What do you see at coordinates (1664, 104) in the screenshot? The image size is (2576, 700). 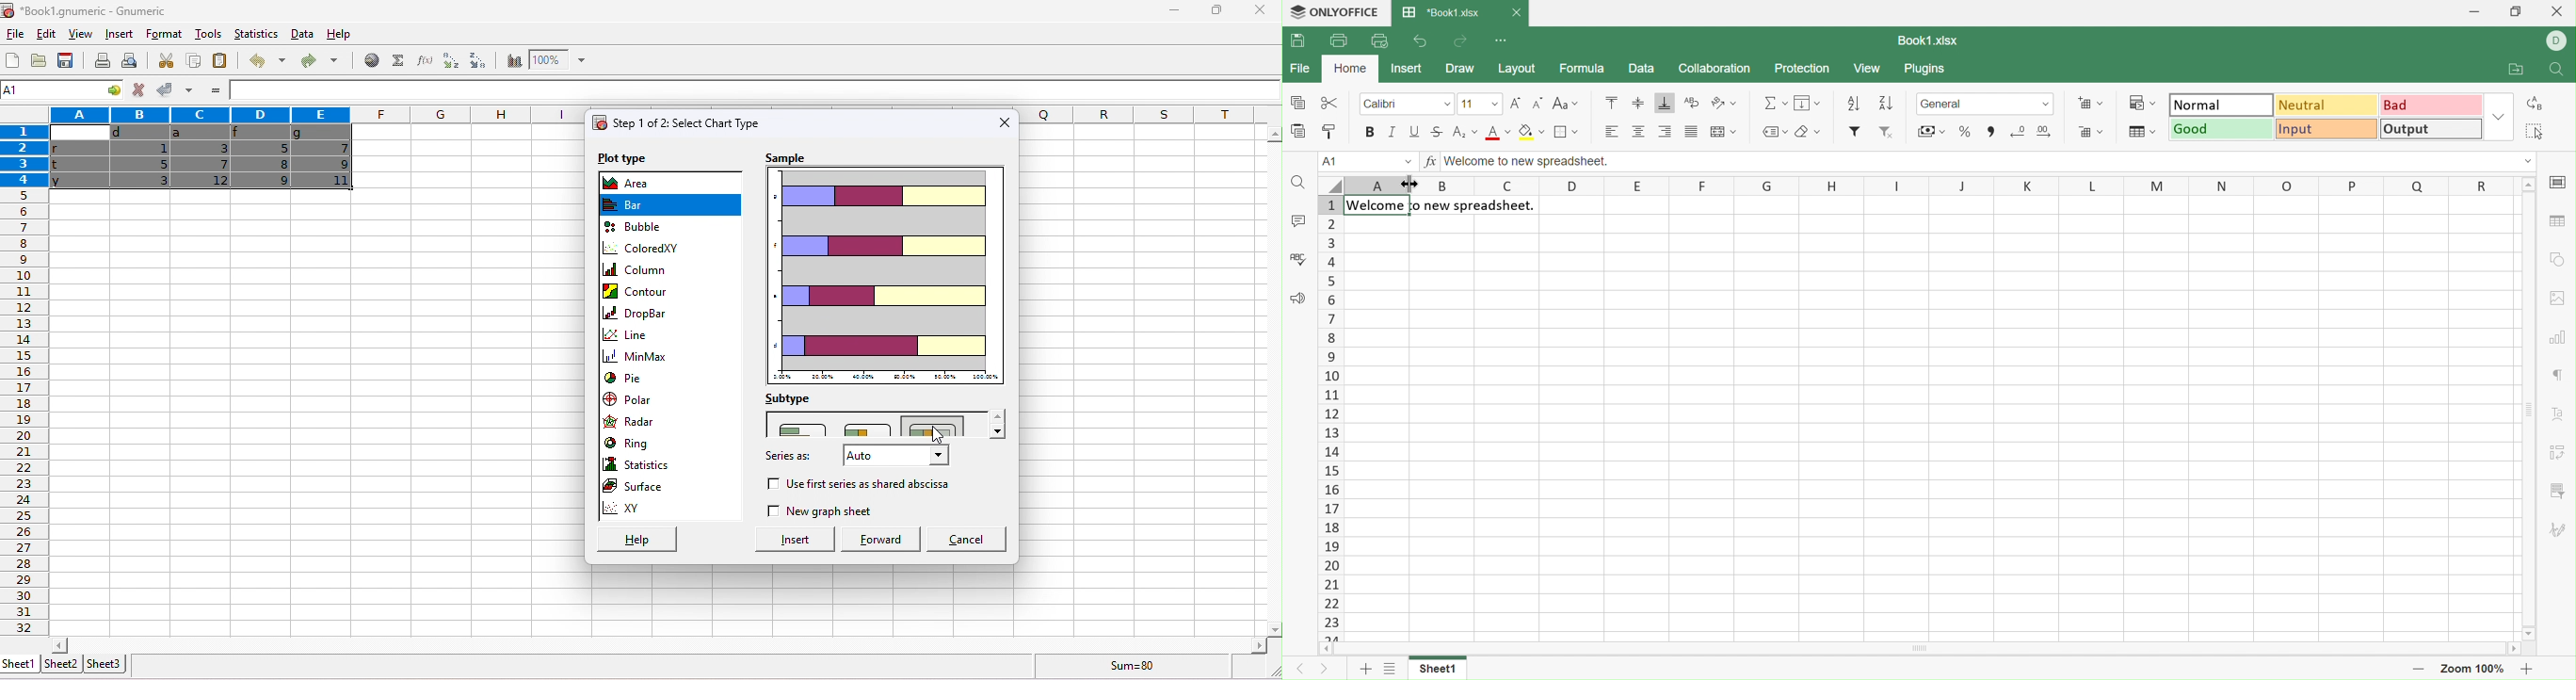 I see `Align Bottom` at bounding box center [1664, 104].